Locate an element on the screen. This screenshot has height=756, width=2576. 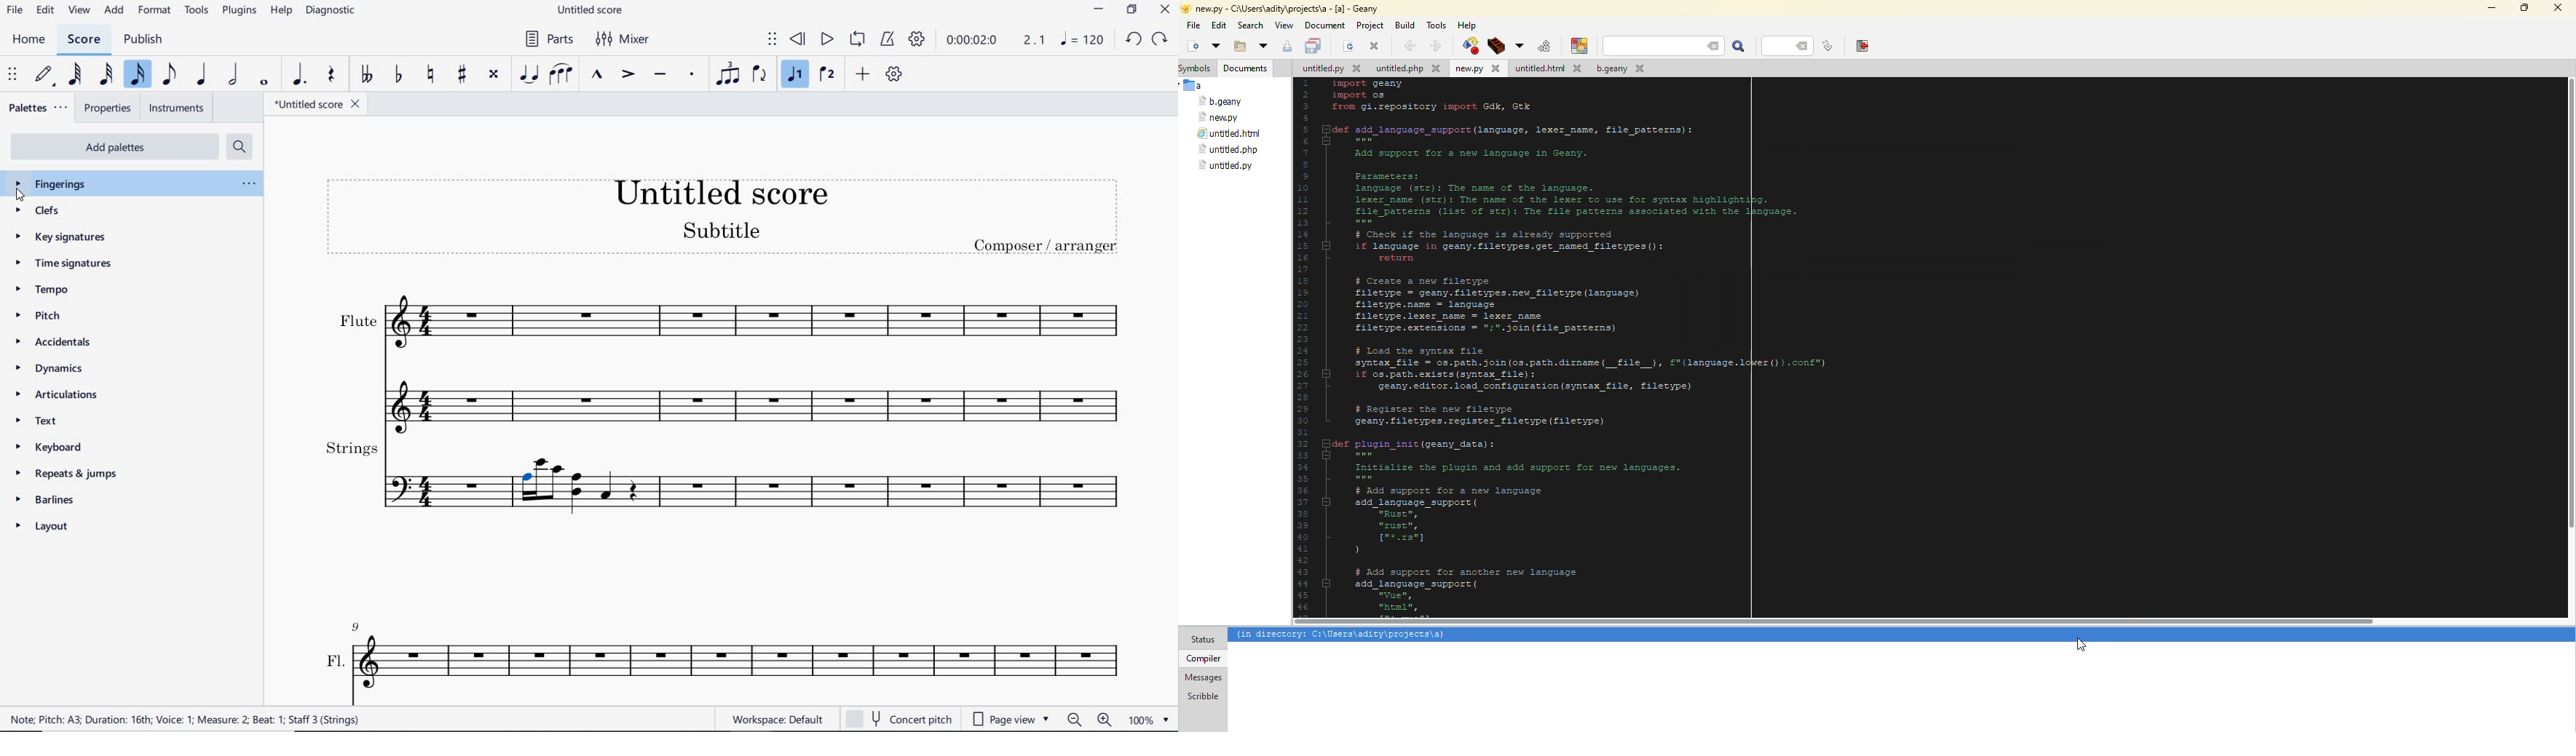
select to move is located at coordinates (12, 73).